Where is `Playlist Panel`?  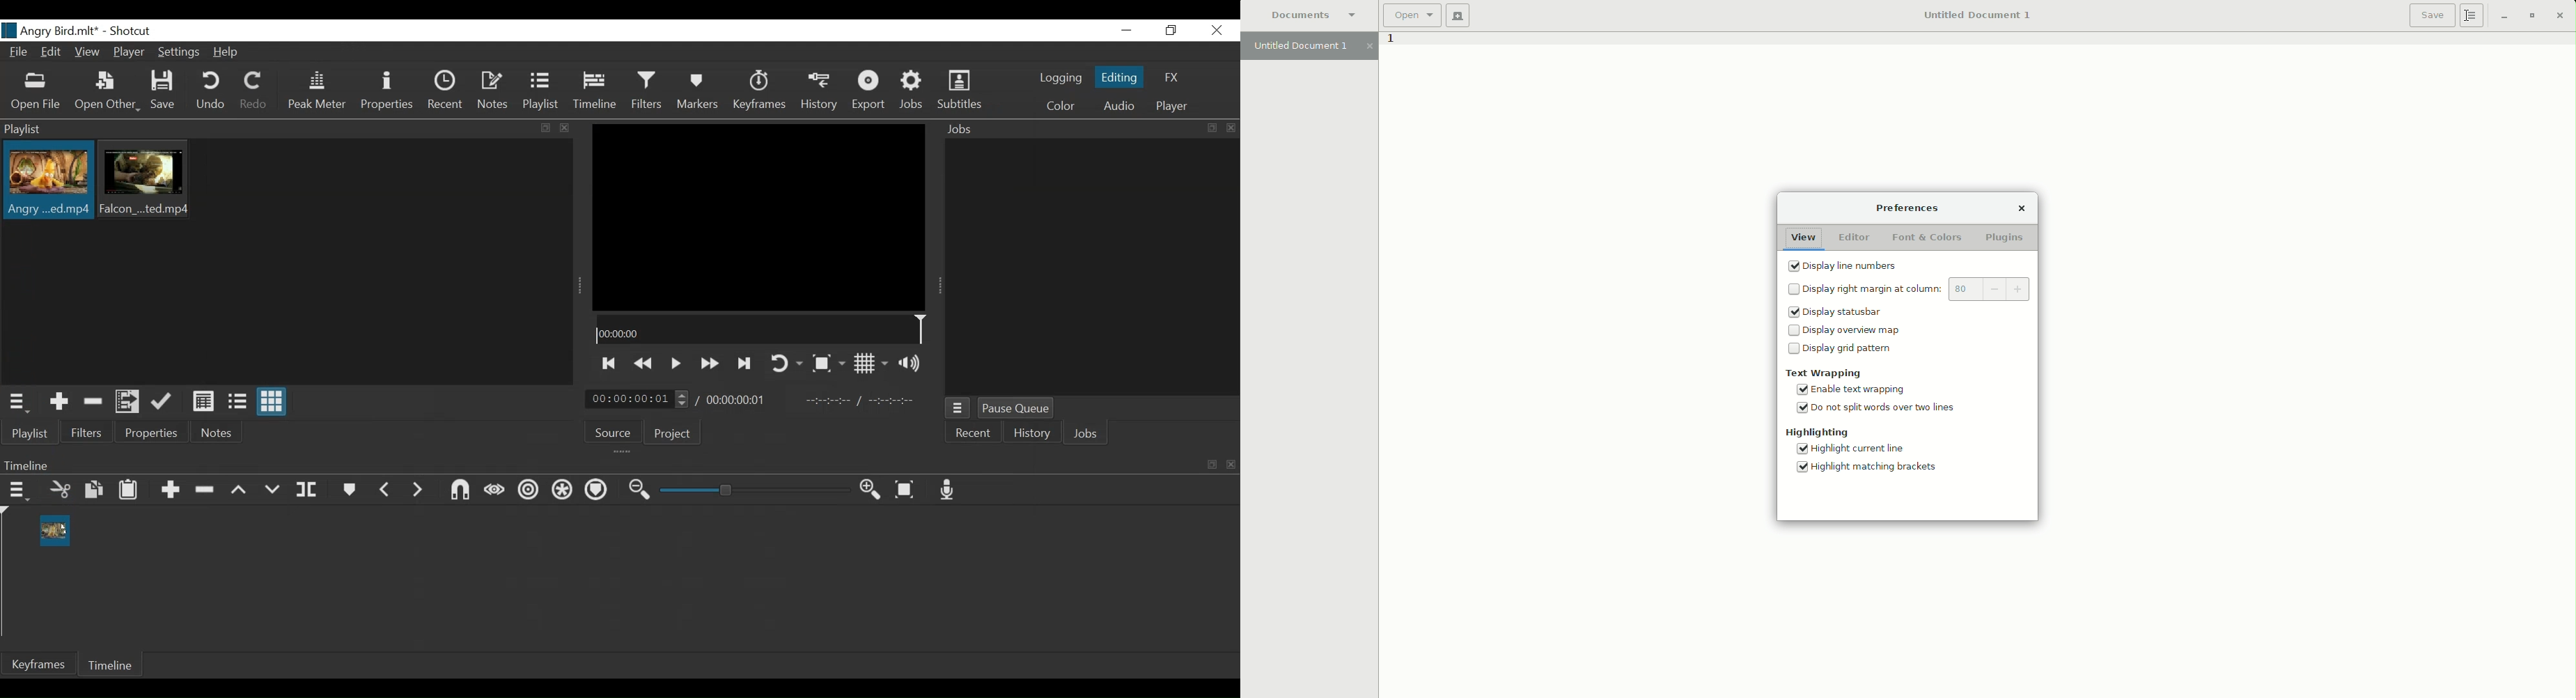 Playlist Panel is located at coordinates (288, 129).